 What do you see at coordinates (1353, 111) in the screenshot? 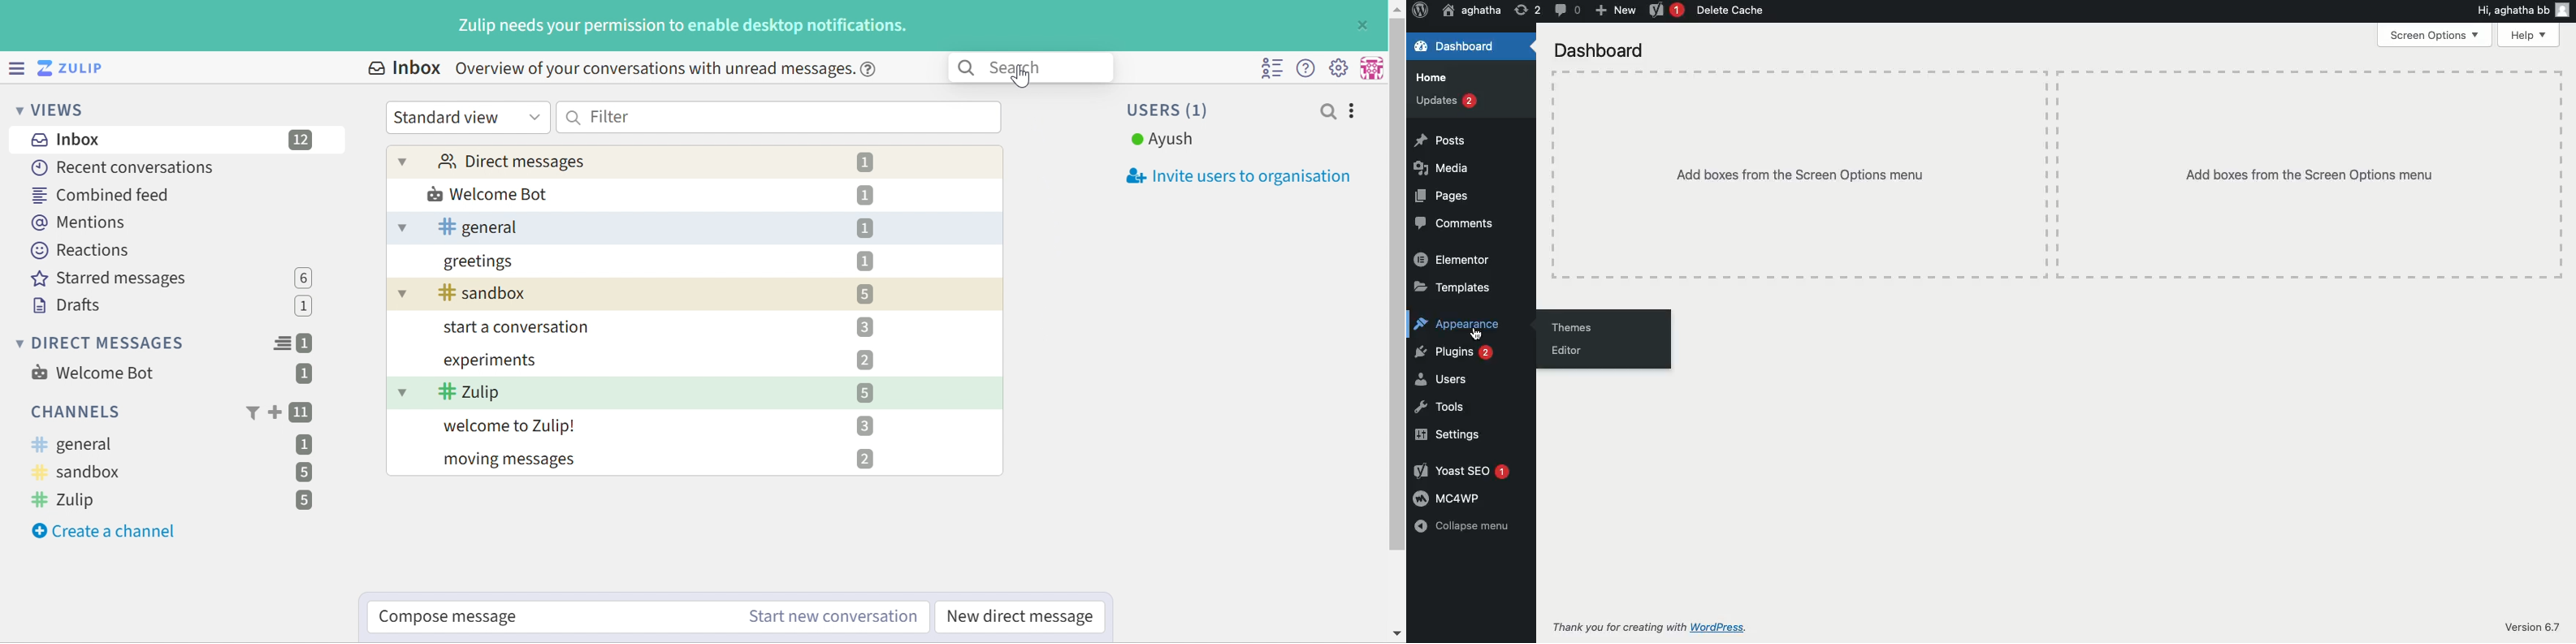
I see `Options` at bounding box center [1353, 111].